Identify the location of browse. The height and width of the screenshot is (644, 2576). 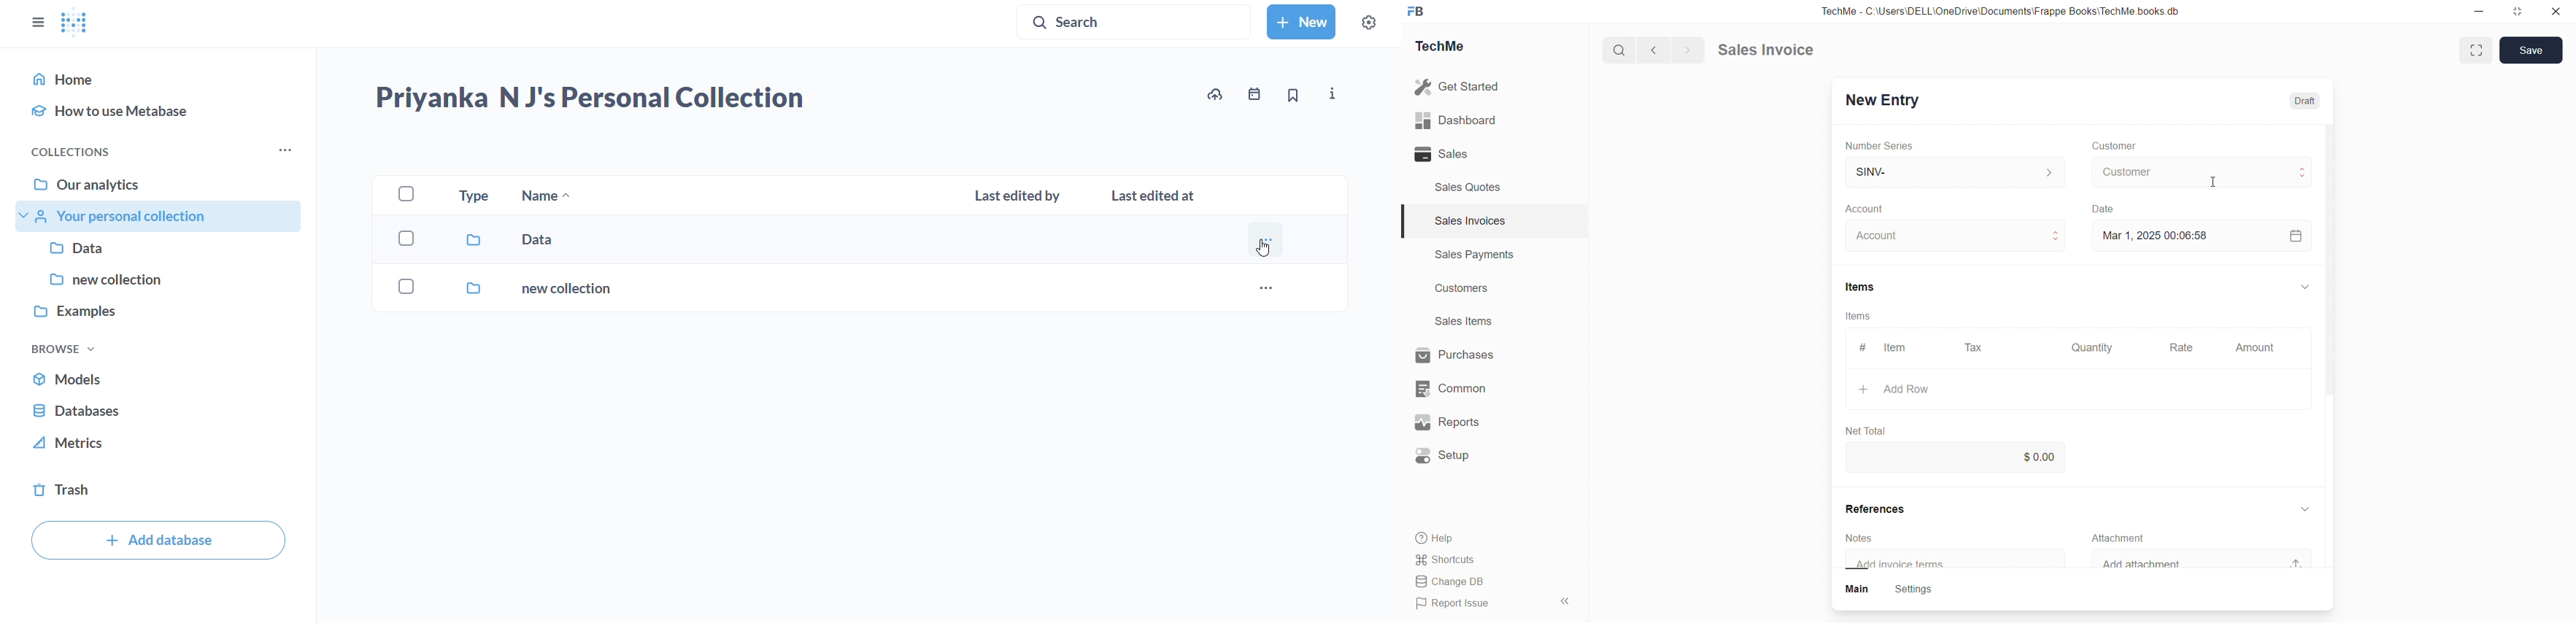
(68, 350).